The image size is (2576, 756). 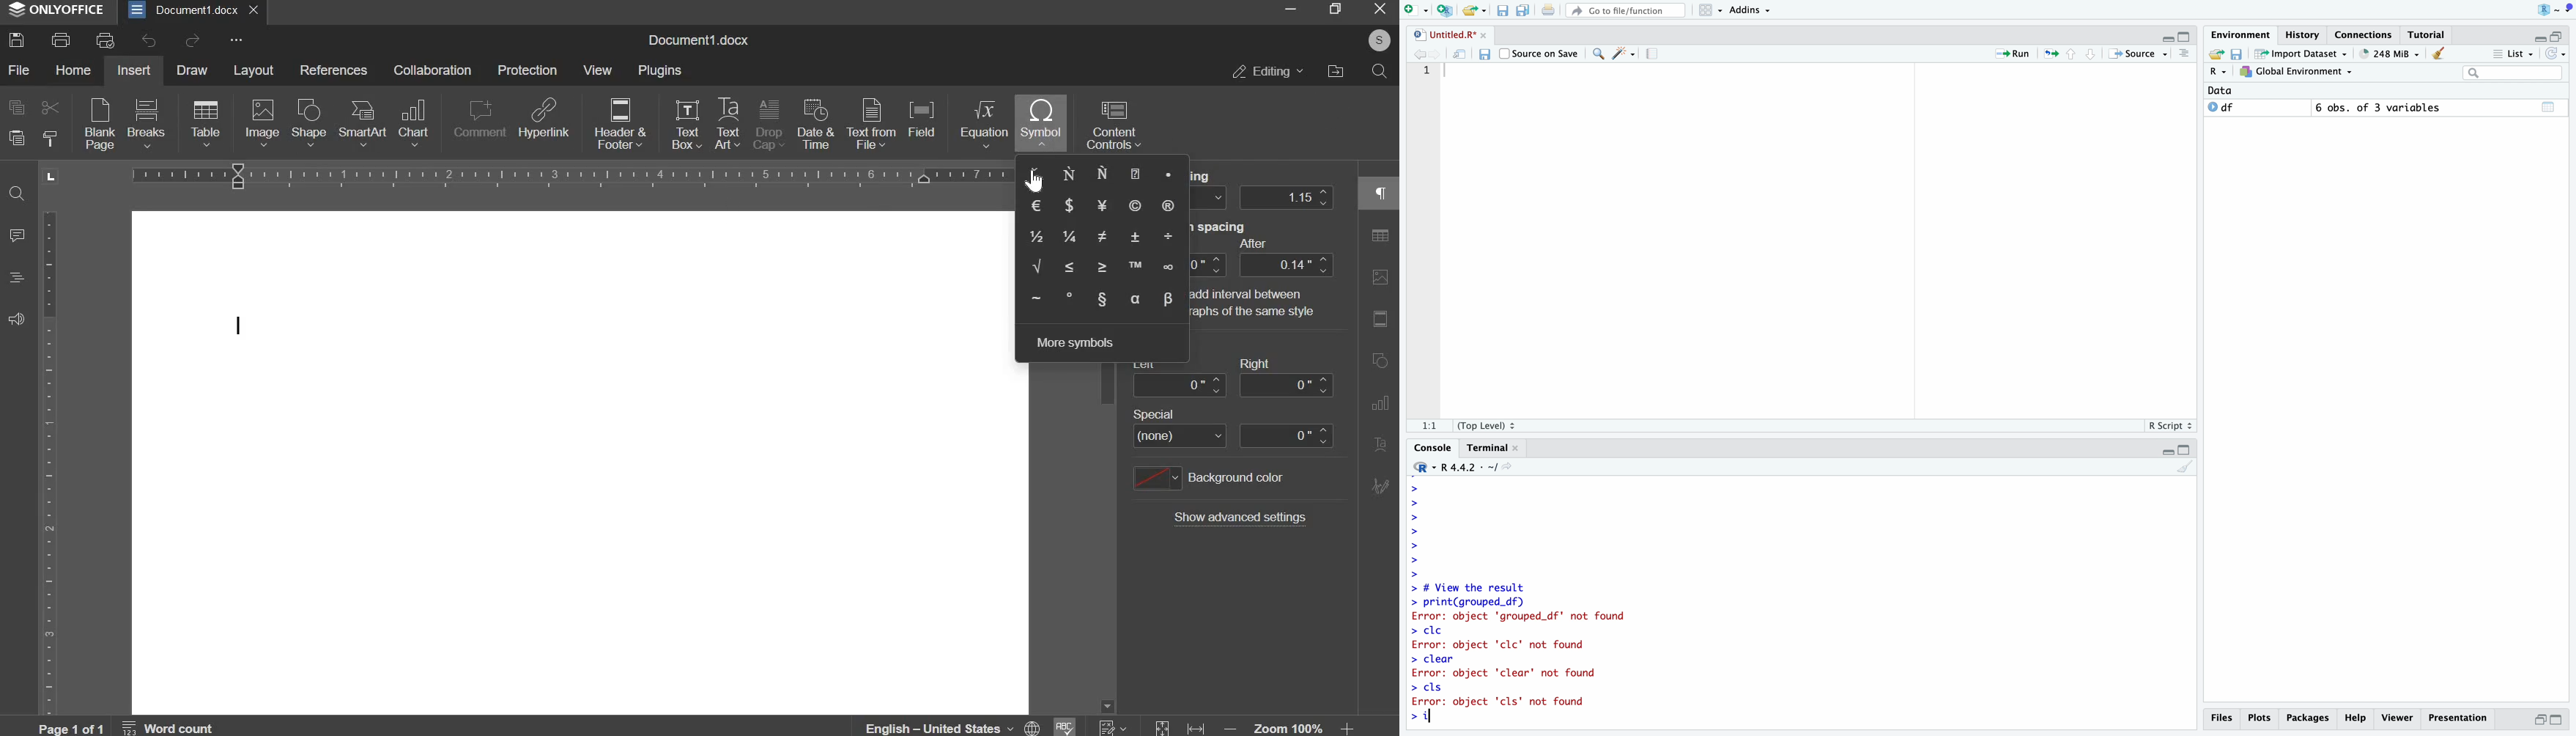 I want to click on Addins, so click(x=1750, y=9).